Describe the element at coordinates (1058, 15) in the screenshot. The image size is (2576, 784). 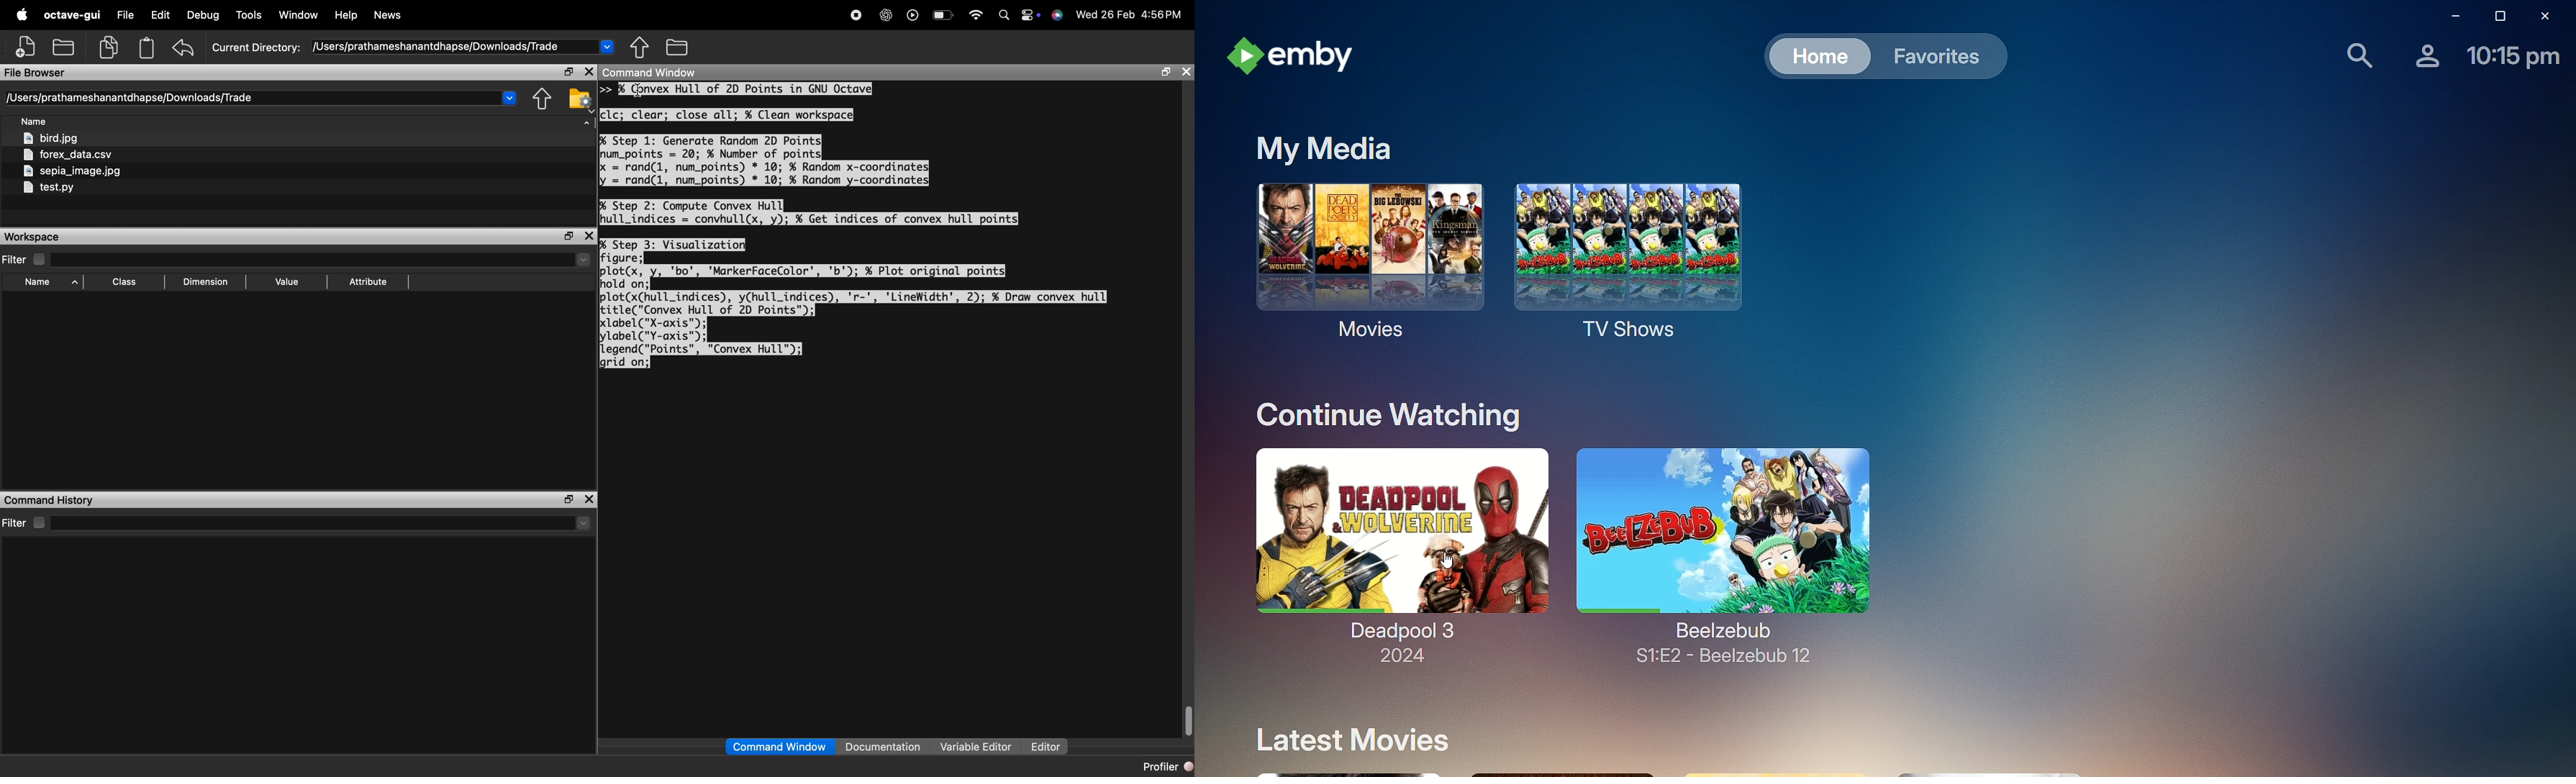
I see `support` at that location.